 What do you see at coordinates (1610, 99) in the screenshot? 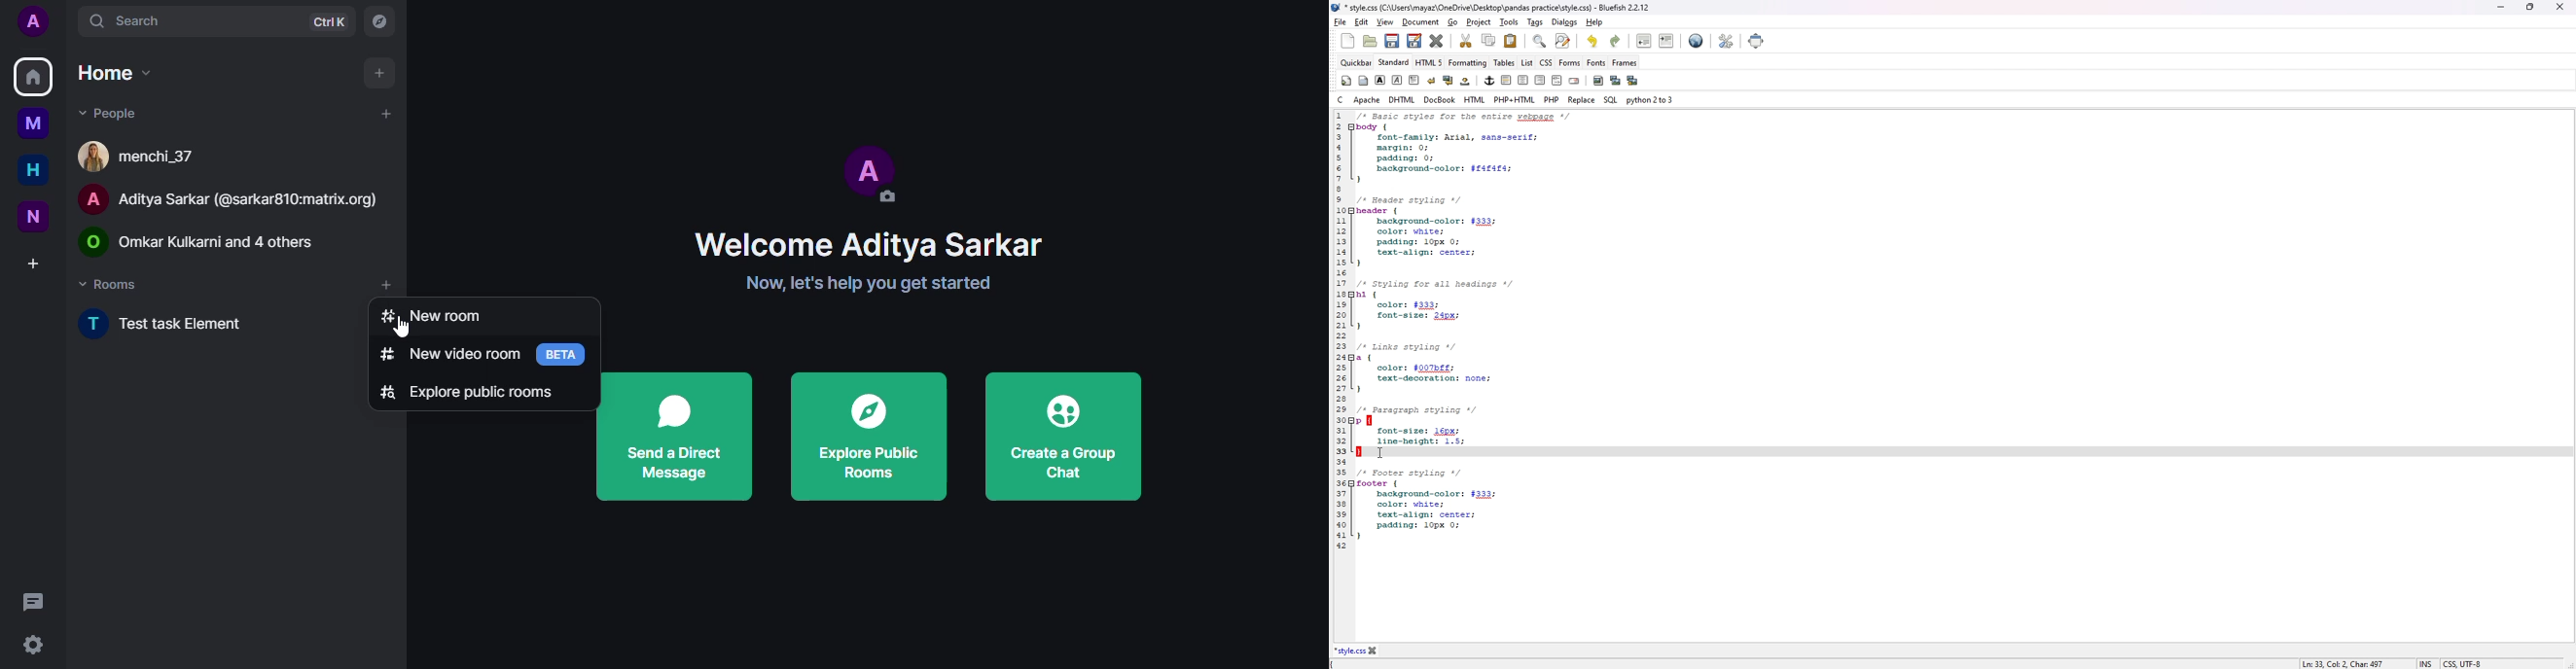
I see `sql` at bounding box center [1610, 99].